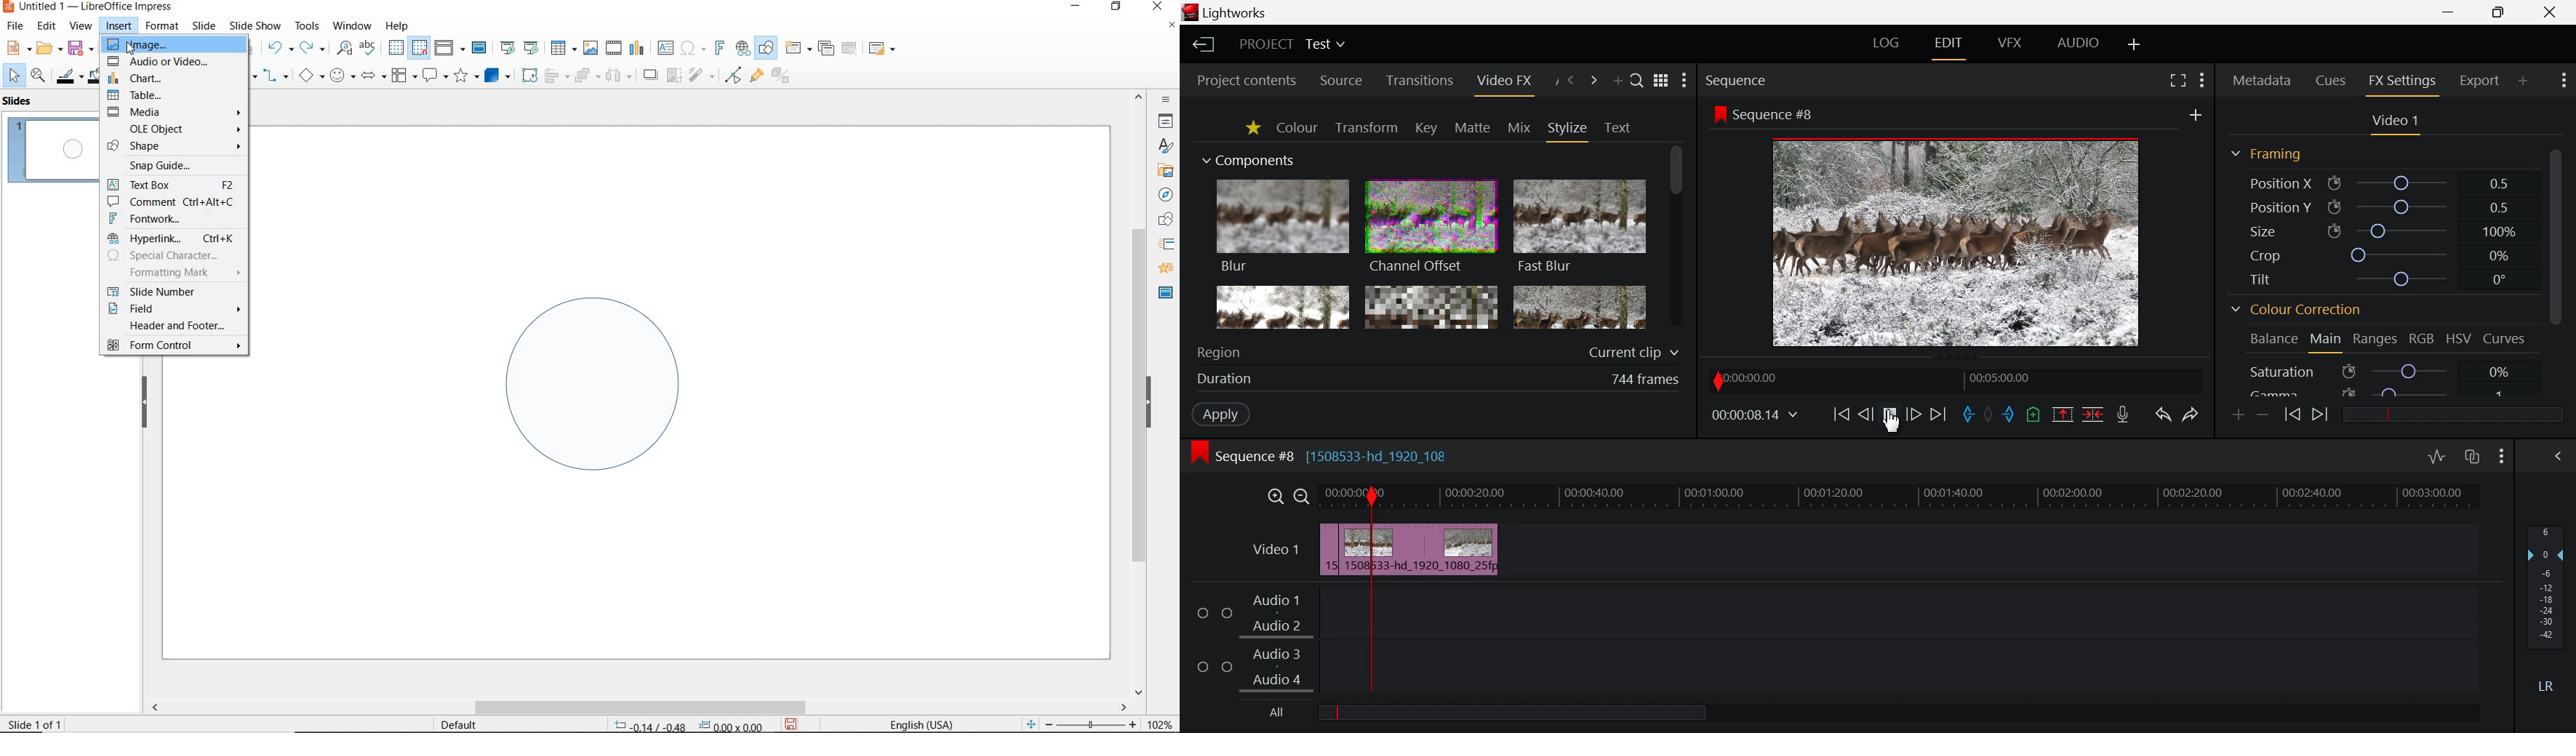  I want to click on new, so click(17, 47).